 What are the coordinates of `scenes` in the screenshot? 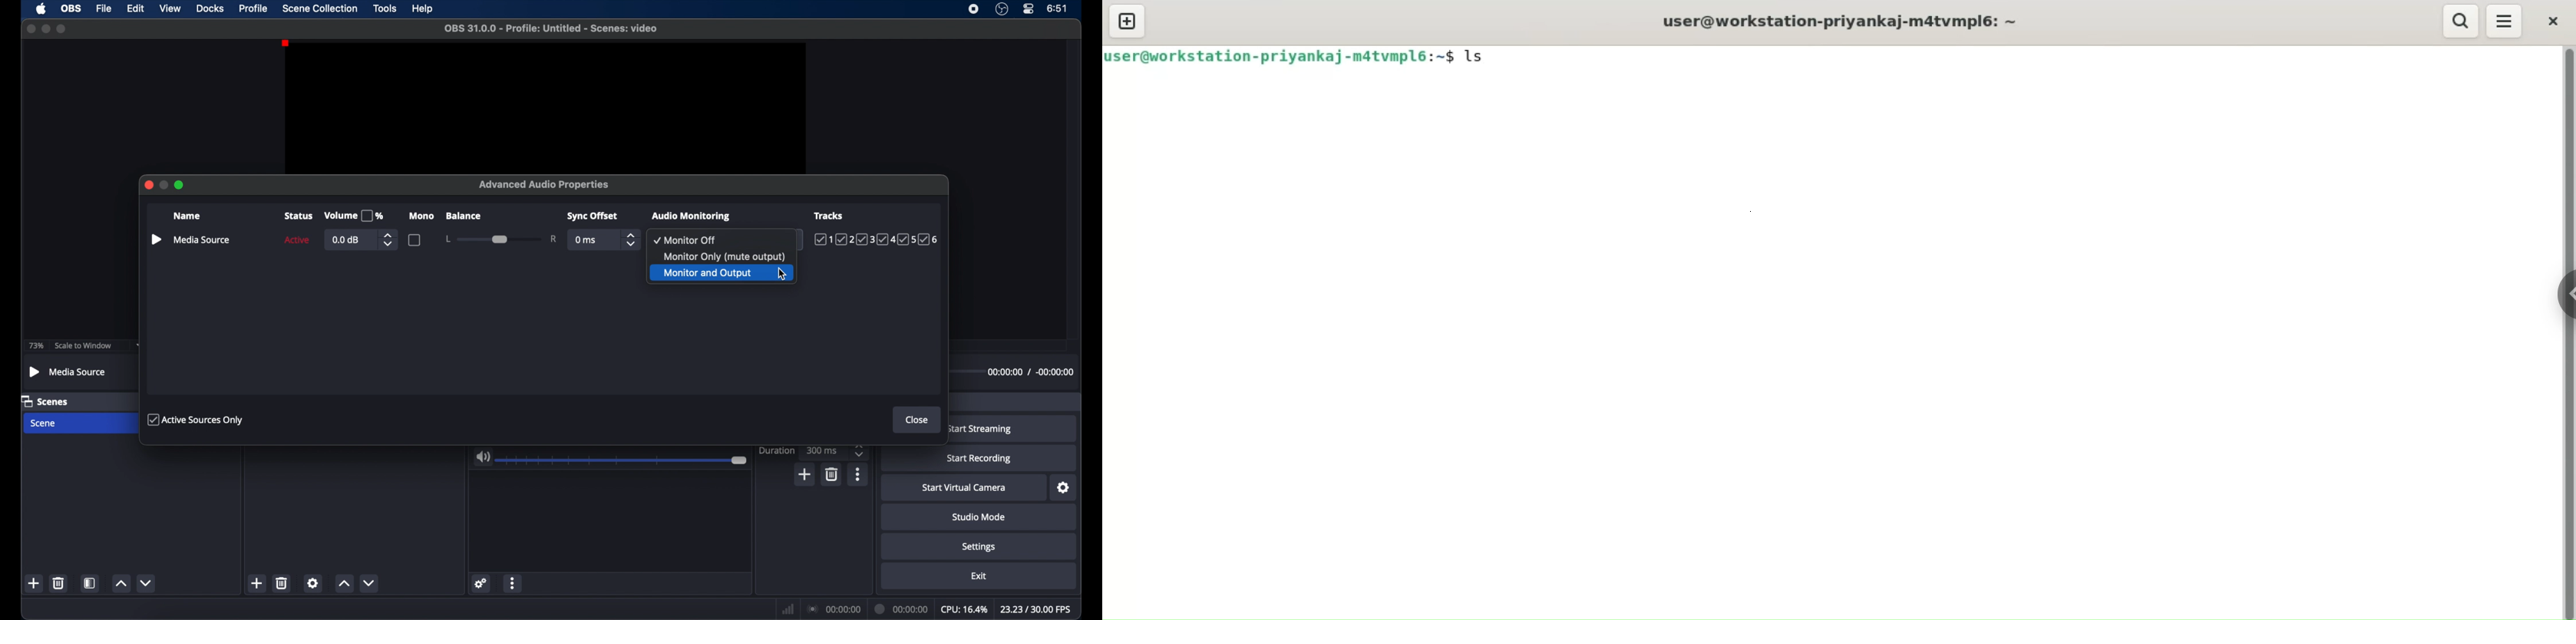 It's located at (45, 401).